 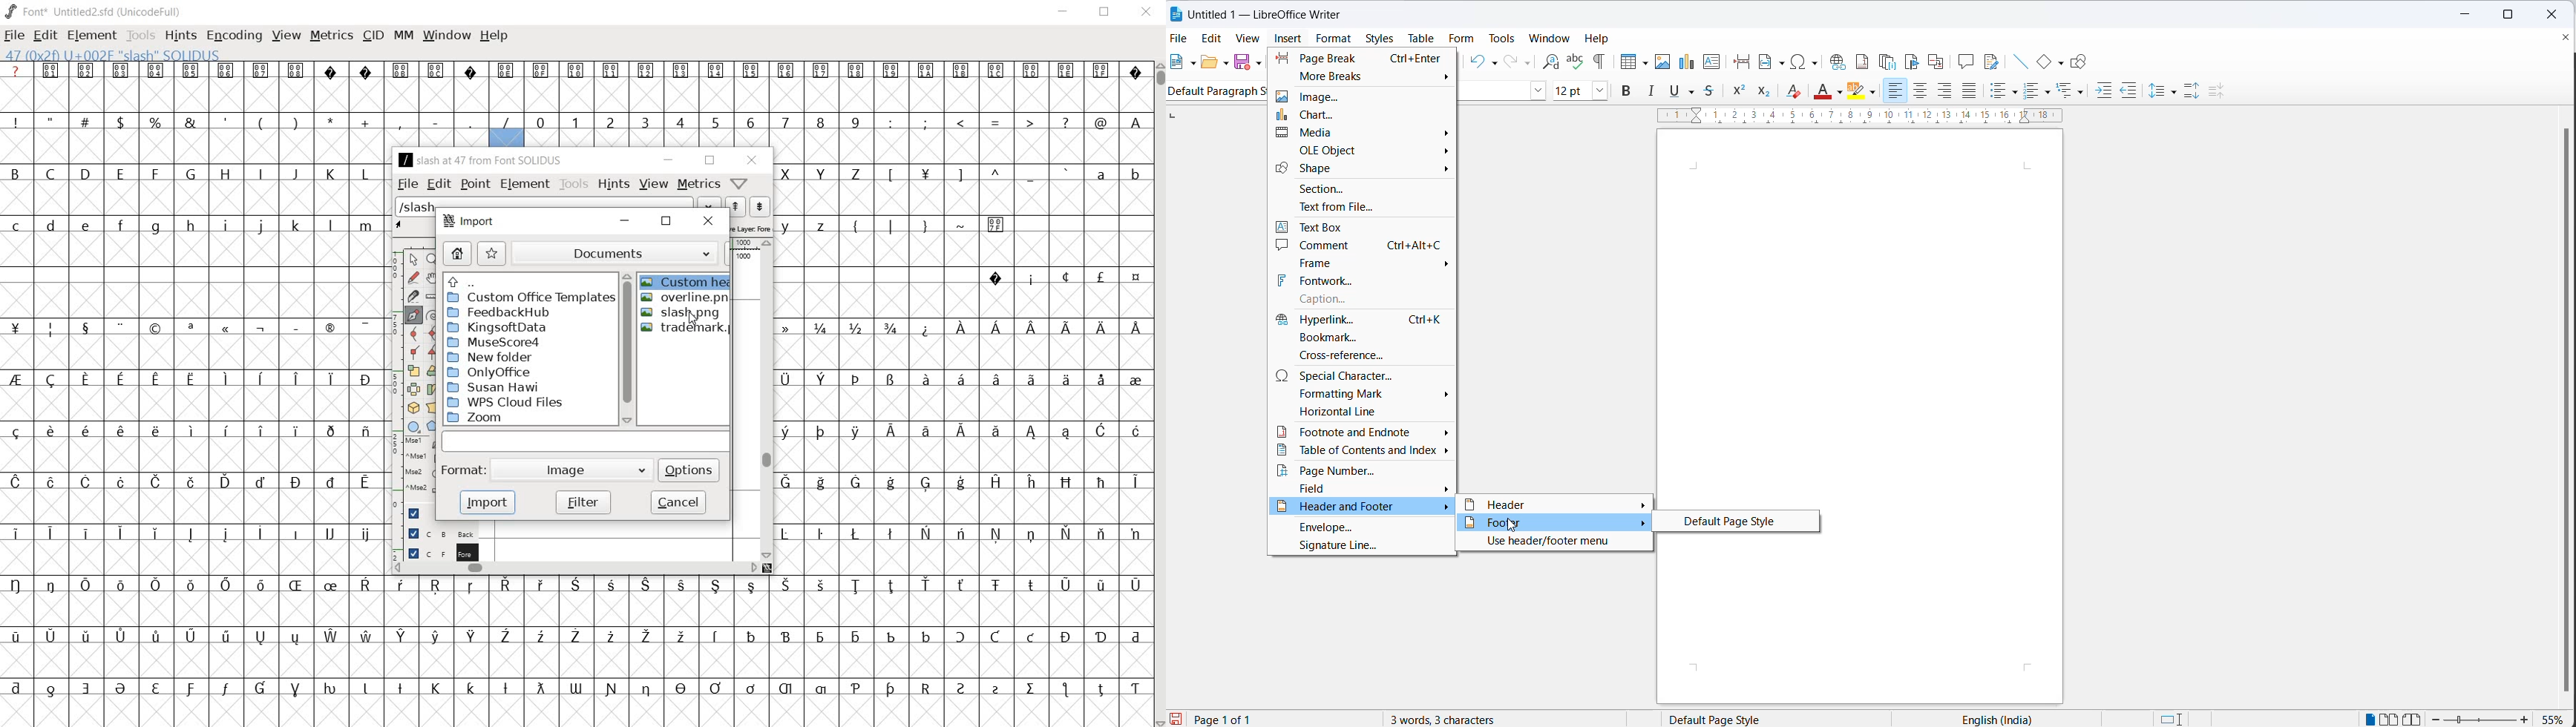 What do you see at coordinates (1741, 62) in the screenshot?
I see `insert page break` at bounding box center [1741, 62].